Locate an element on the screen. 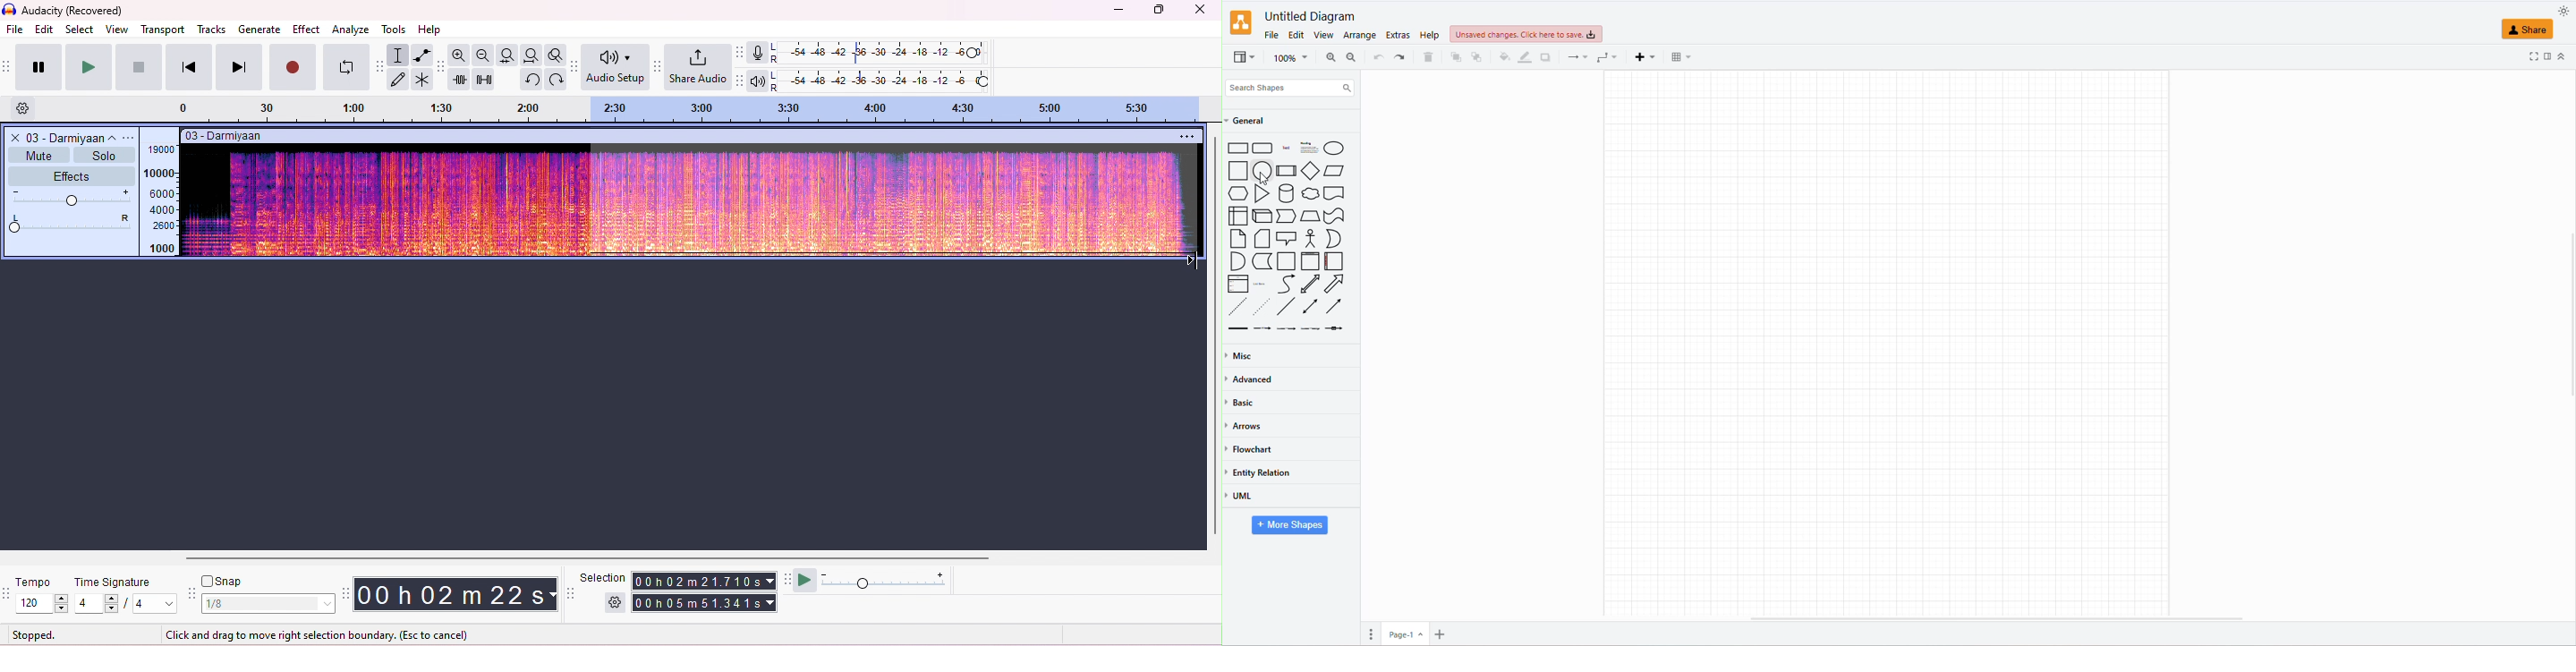  edit is located at coordinates (45, 29).